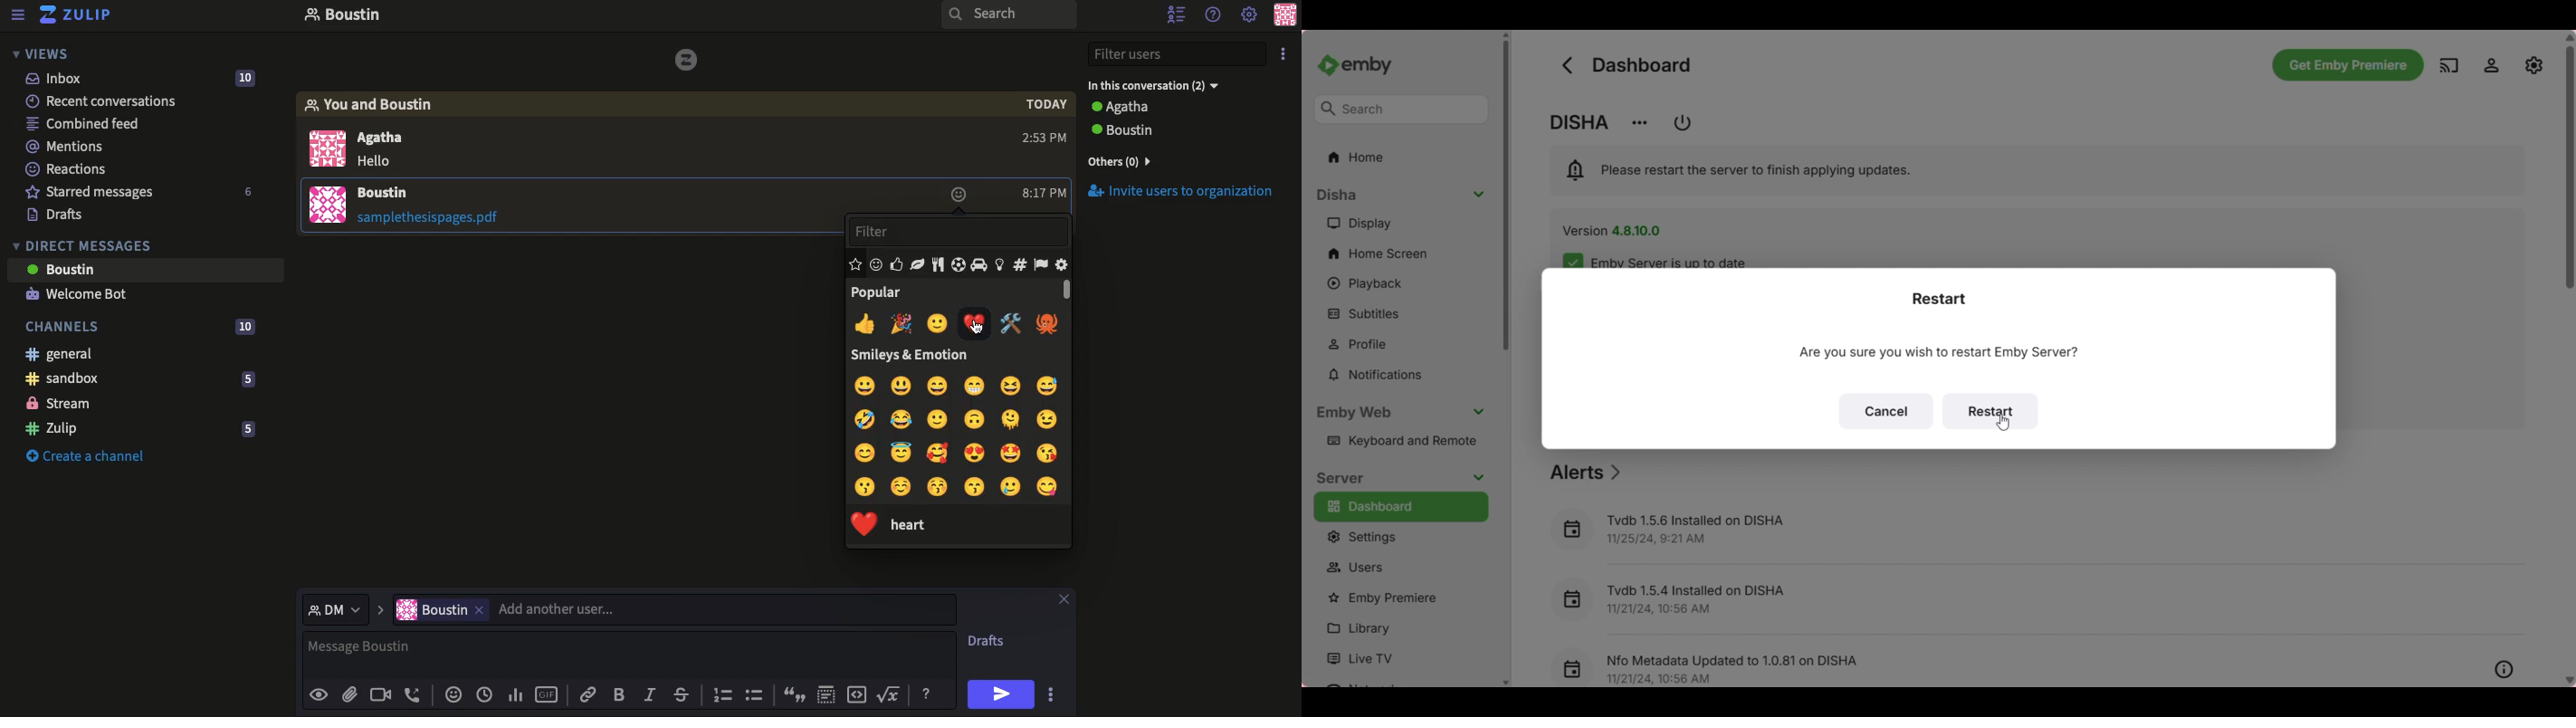  I want to click on Drafts, so click(53, 215).